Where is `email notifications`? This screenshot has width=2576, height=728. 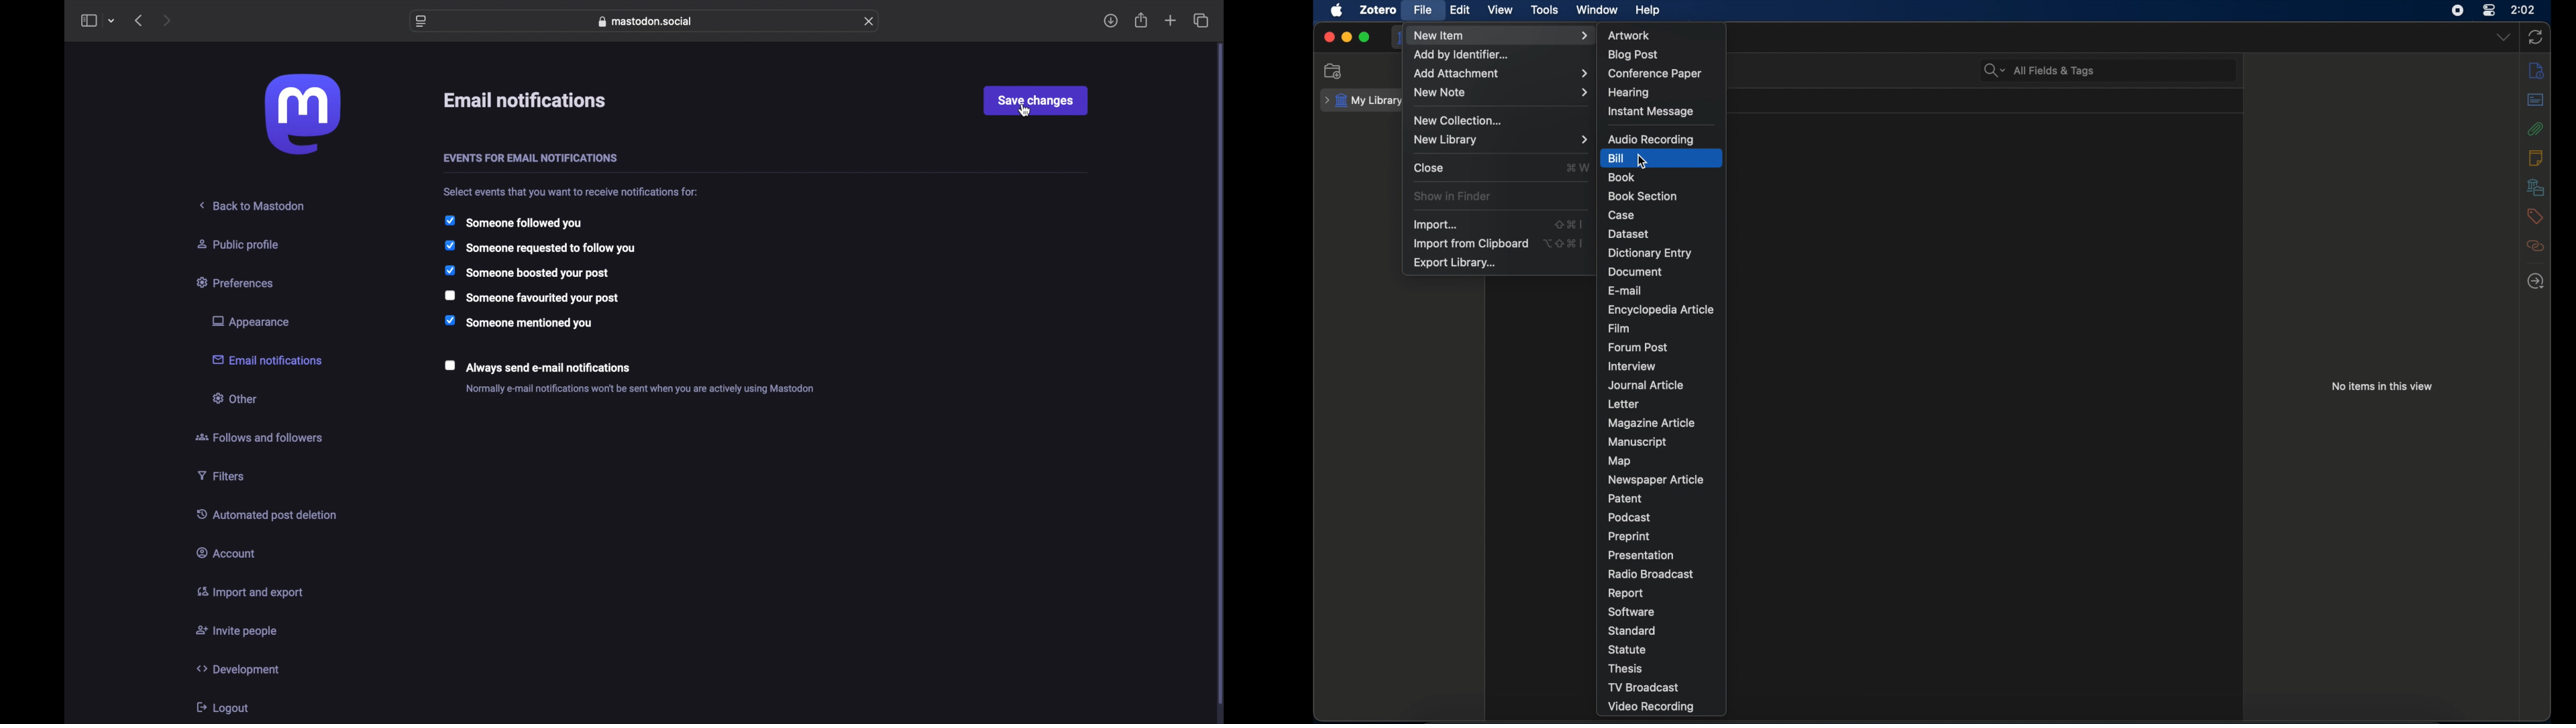 email notifications is located at coordinates (267, 359).